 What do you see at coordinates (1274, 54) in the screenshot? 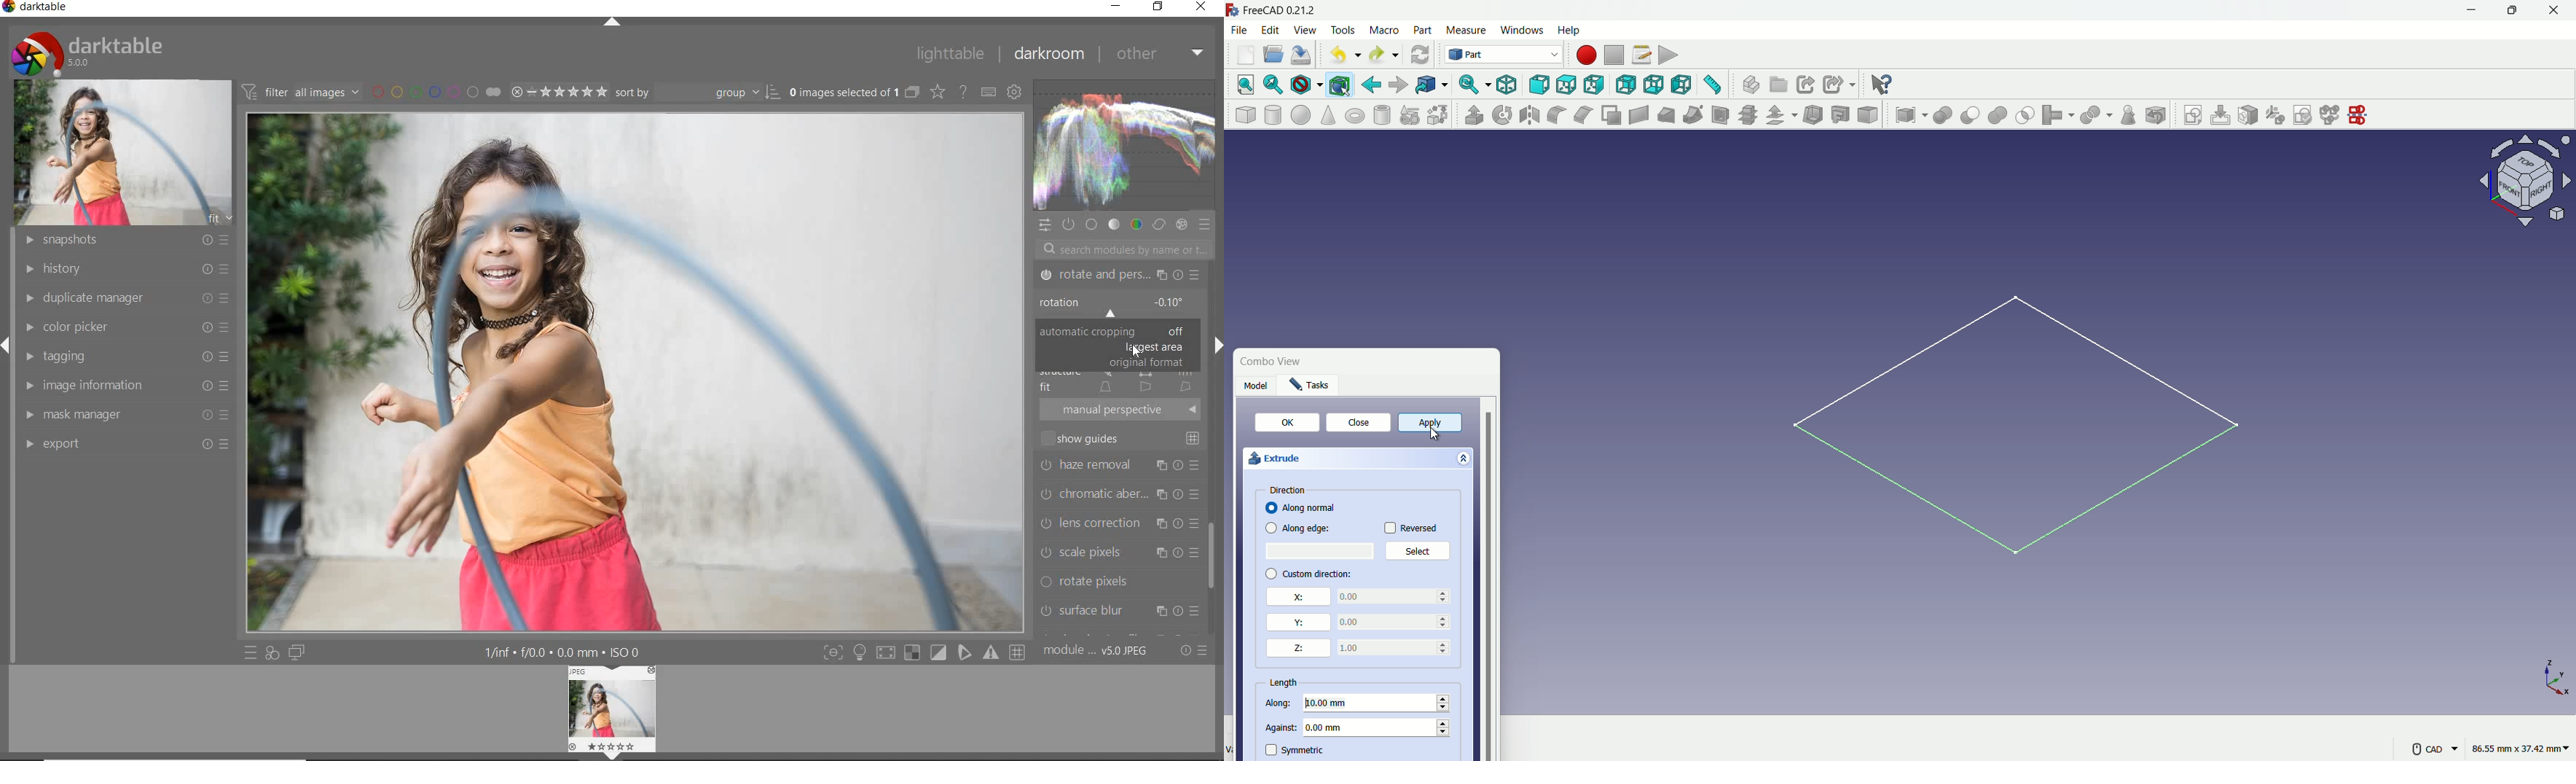
I see `open file` at bounding box center [1274, 54].